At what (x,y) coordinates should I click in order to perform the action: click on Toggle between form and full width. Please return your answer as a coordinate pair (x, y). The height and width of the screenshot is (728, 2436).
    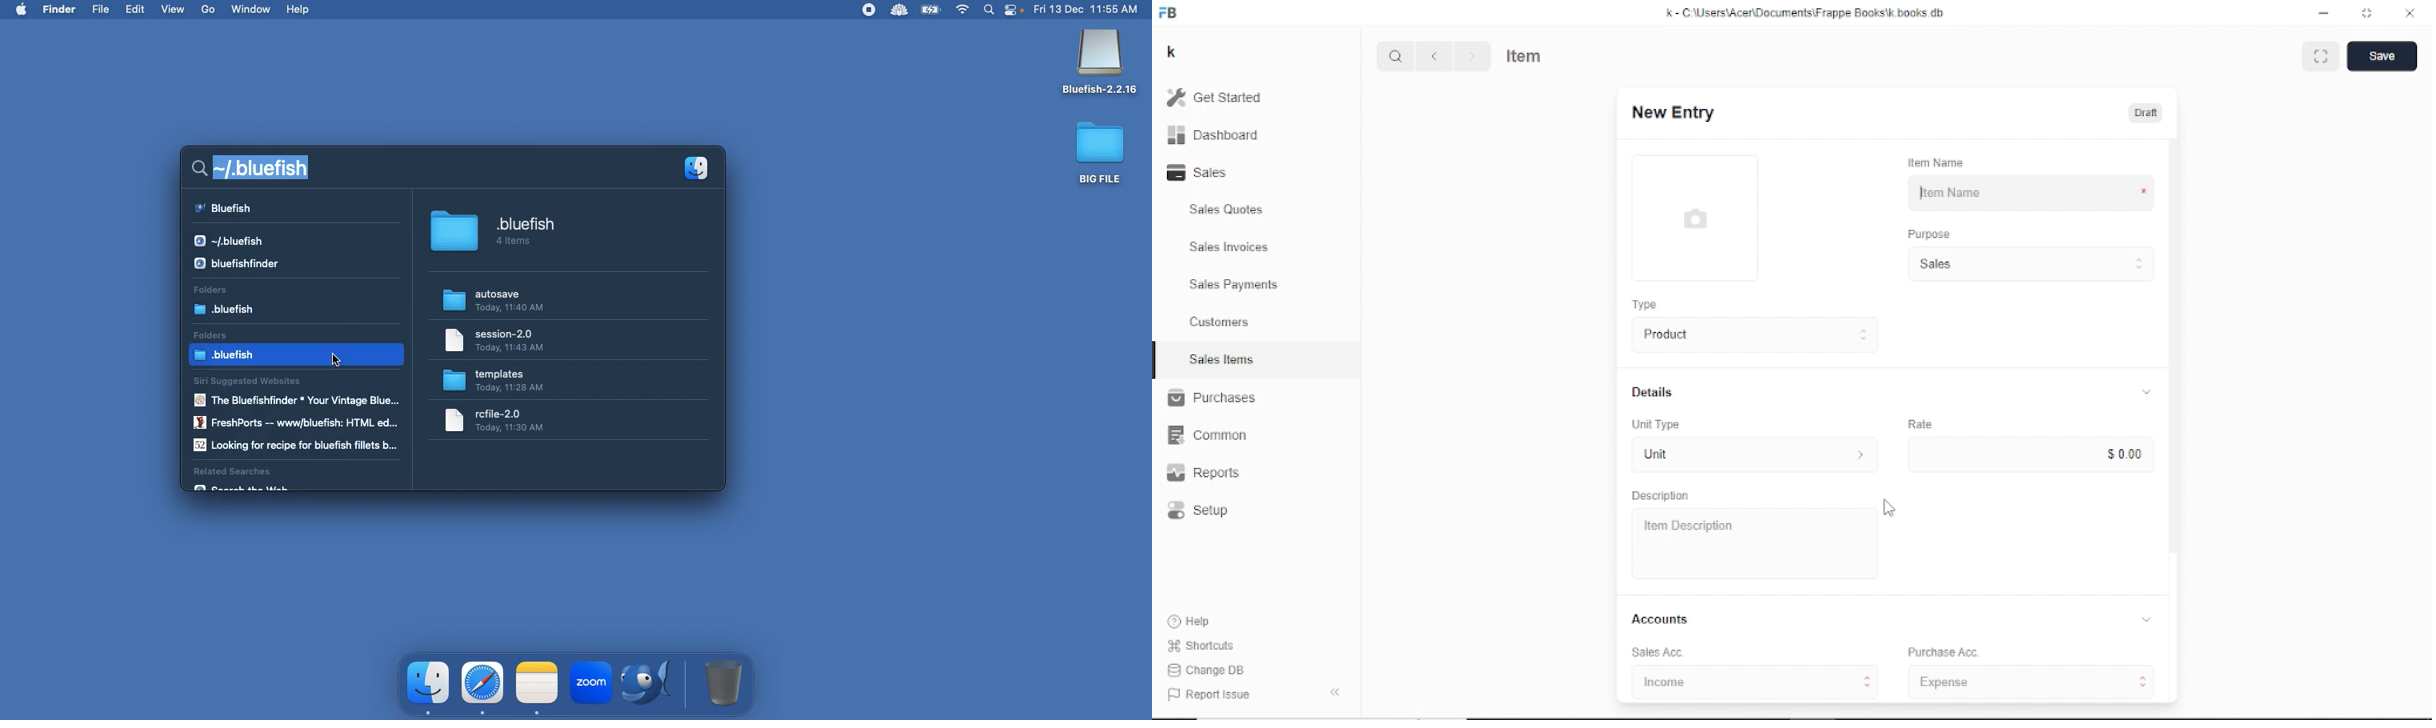
    Looking at the image, I should click on (2321, 56).